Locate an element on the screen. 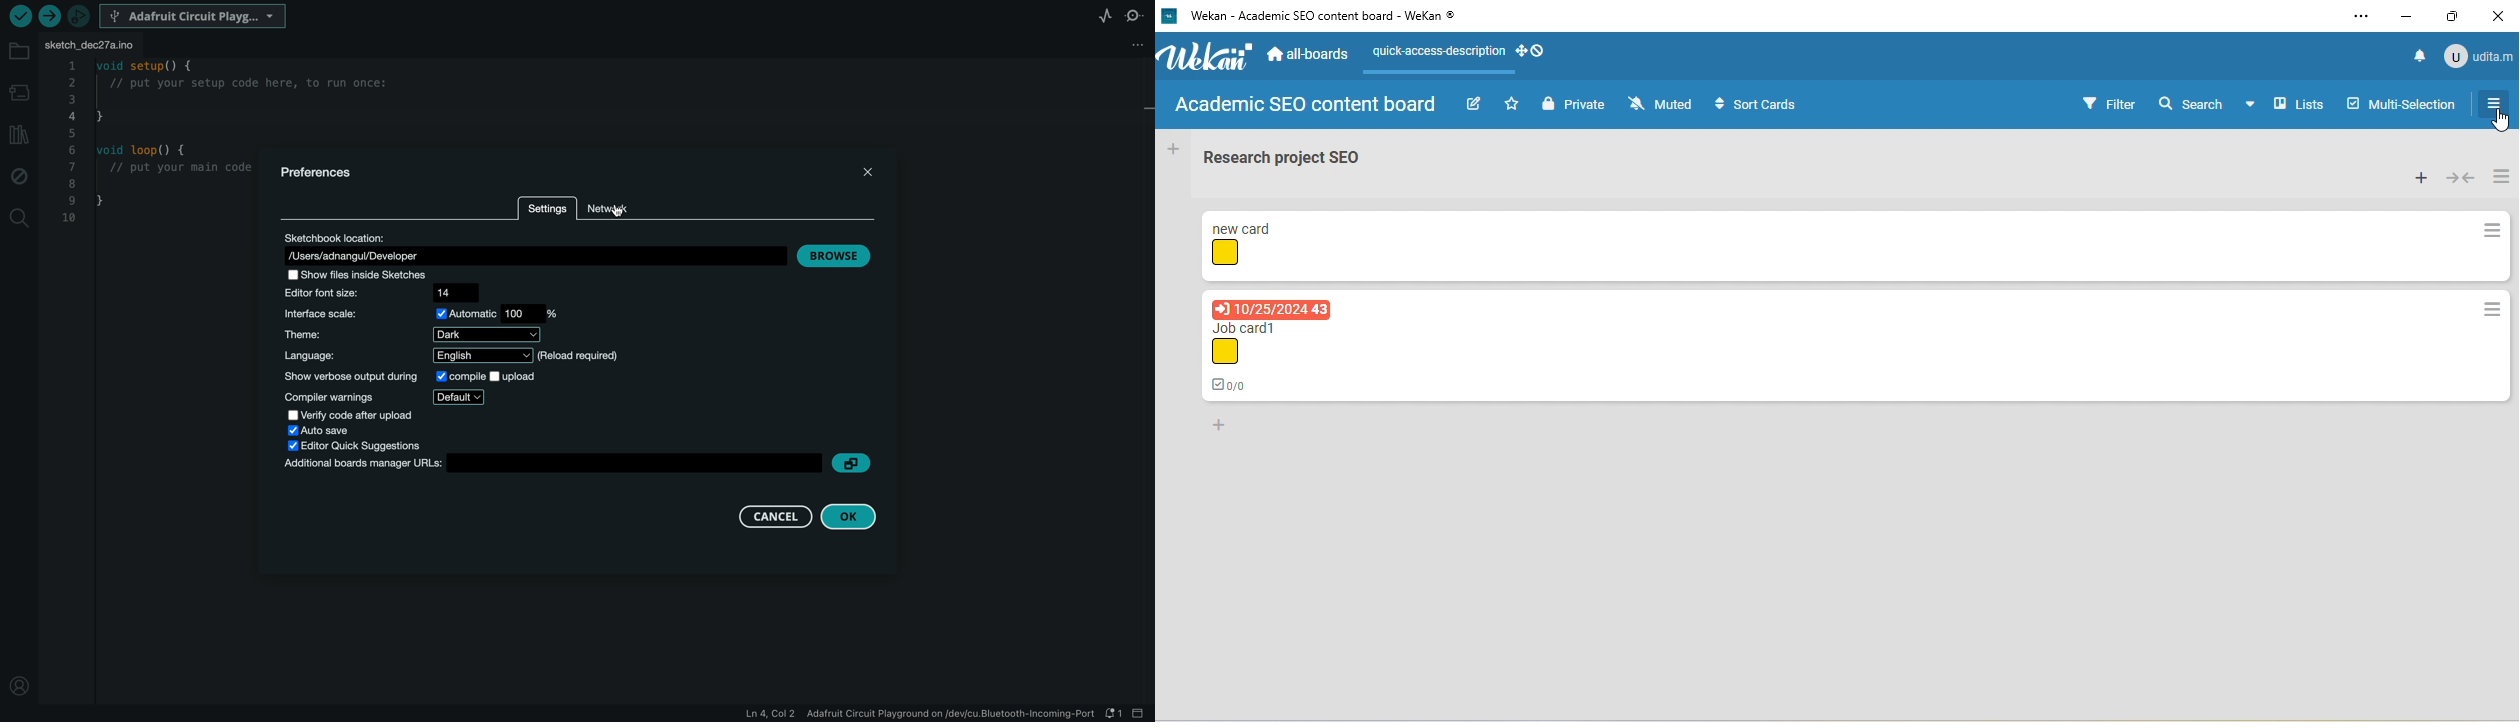  Job card1 is located at coordinates (1252, 327).